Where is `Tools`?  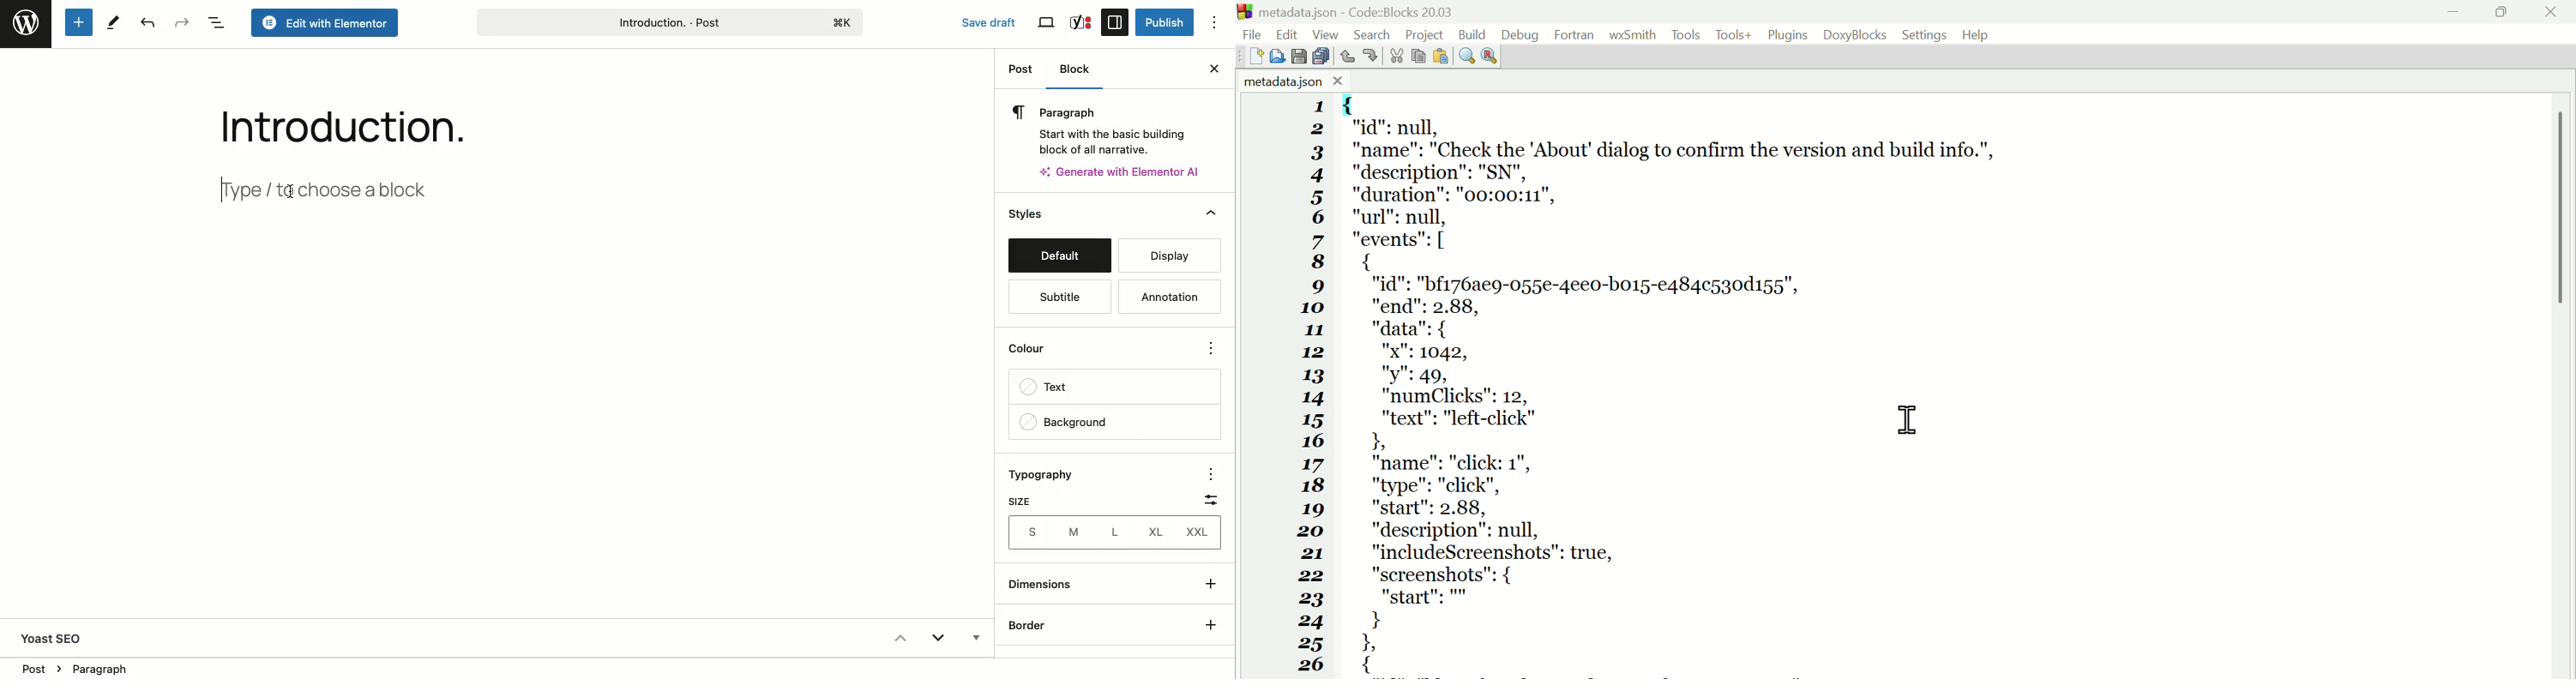 Tools is located at coordinates (1733, 36).